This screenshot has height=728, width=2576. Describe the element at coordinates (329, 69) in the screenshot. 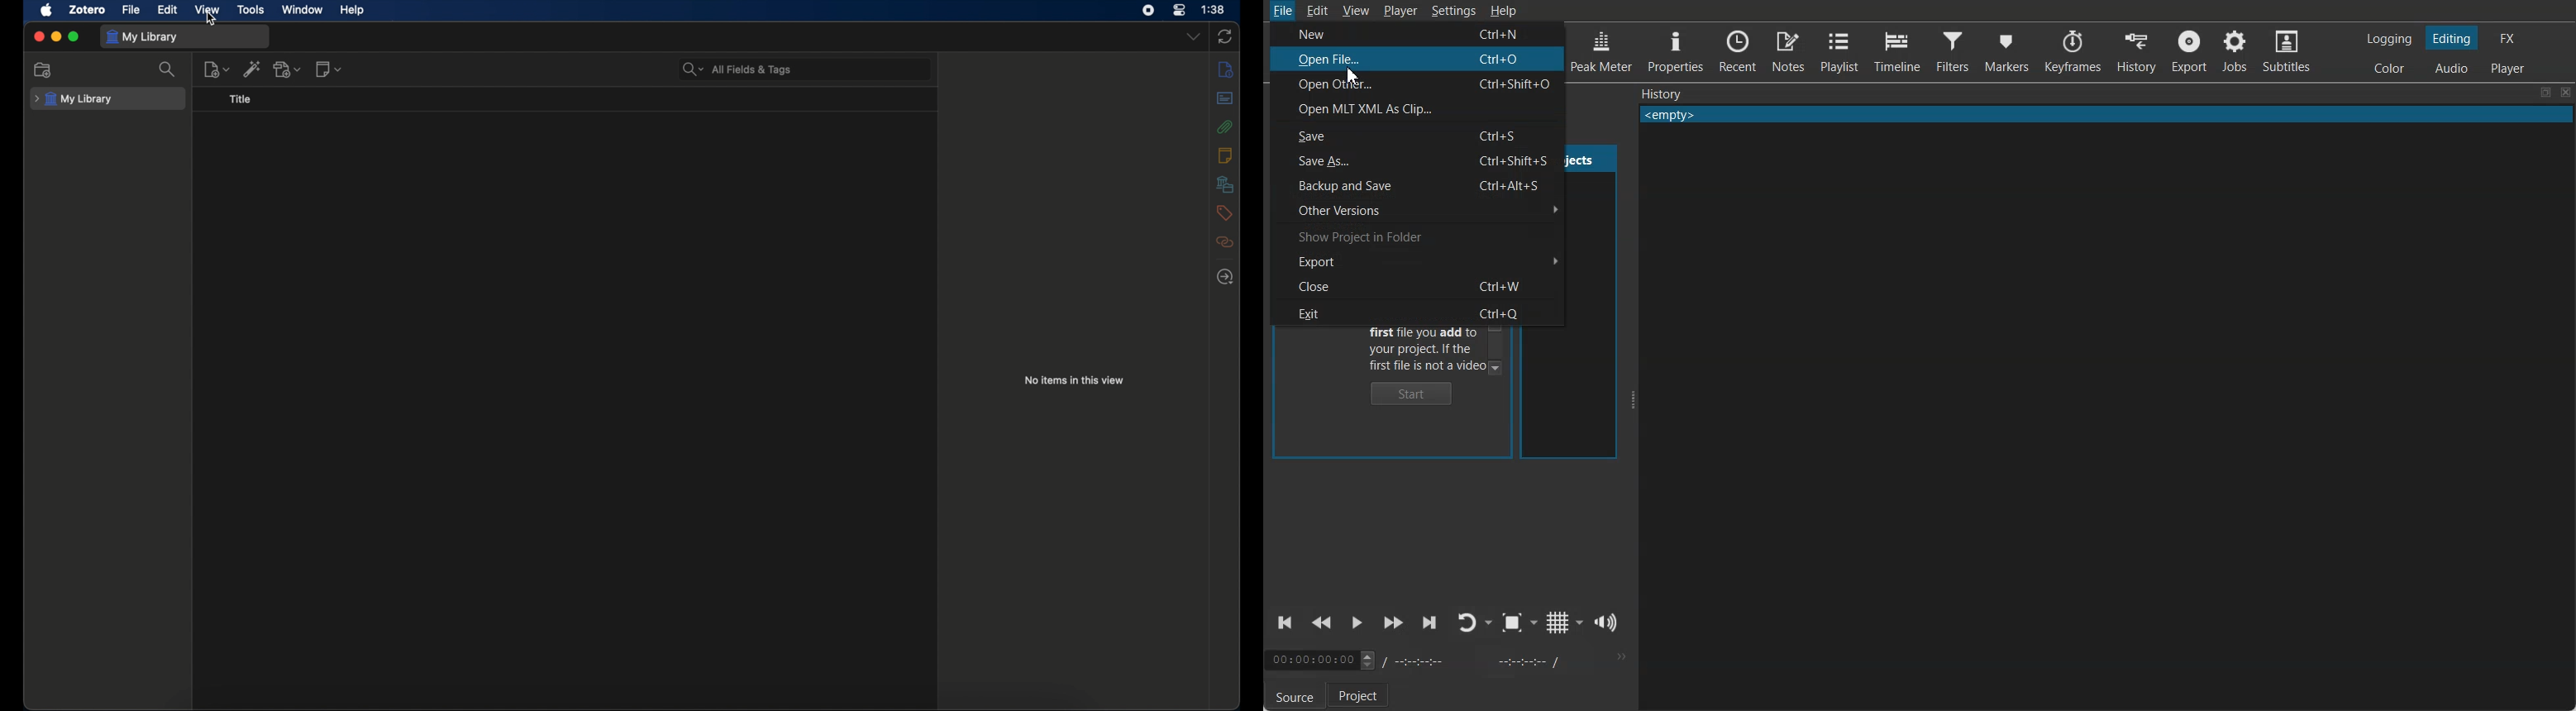

I see `new notes` at that location.